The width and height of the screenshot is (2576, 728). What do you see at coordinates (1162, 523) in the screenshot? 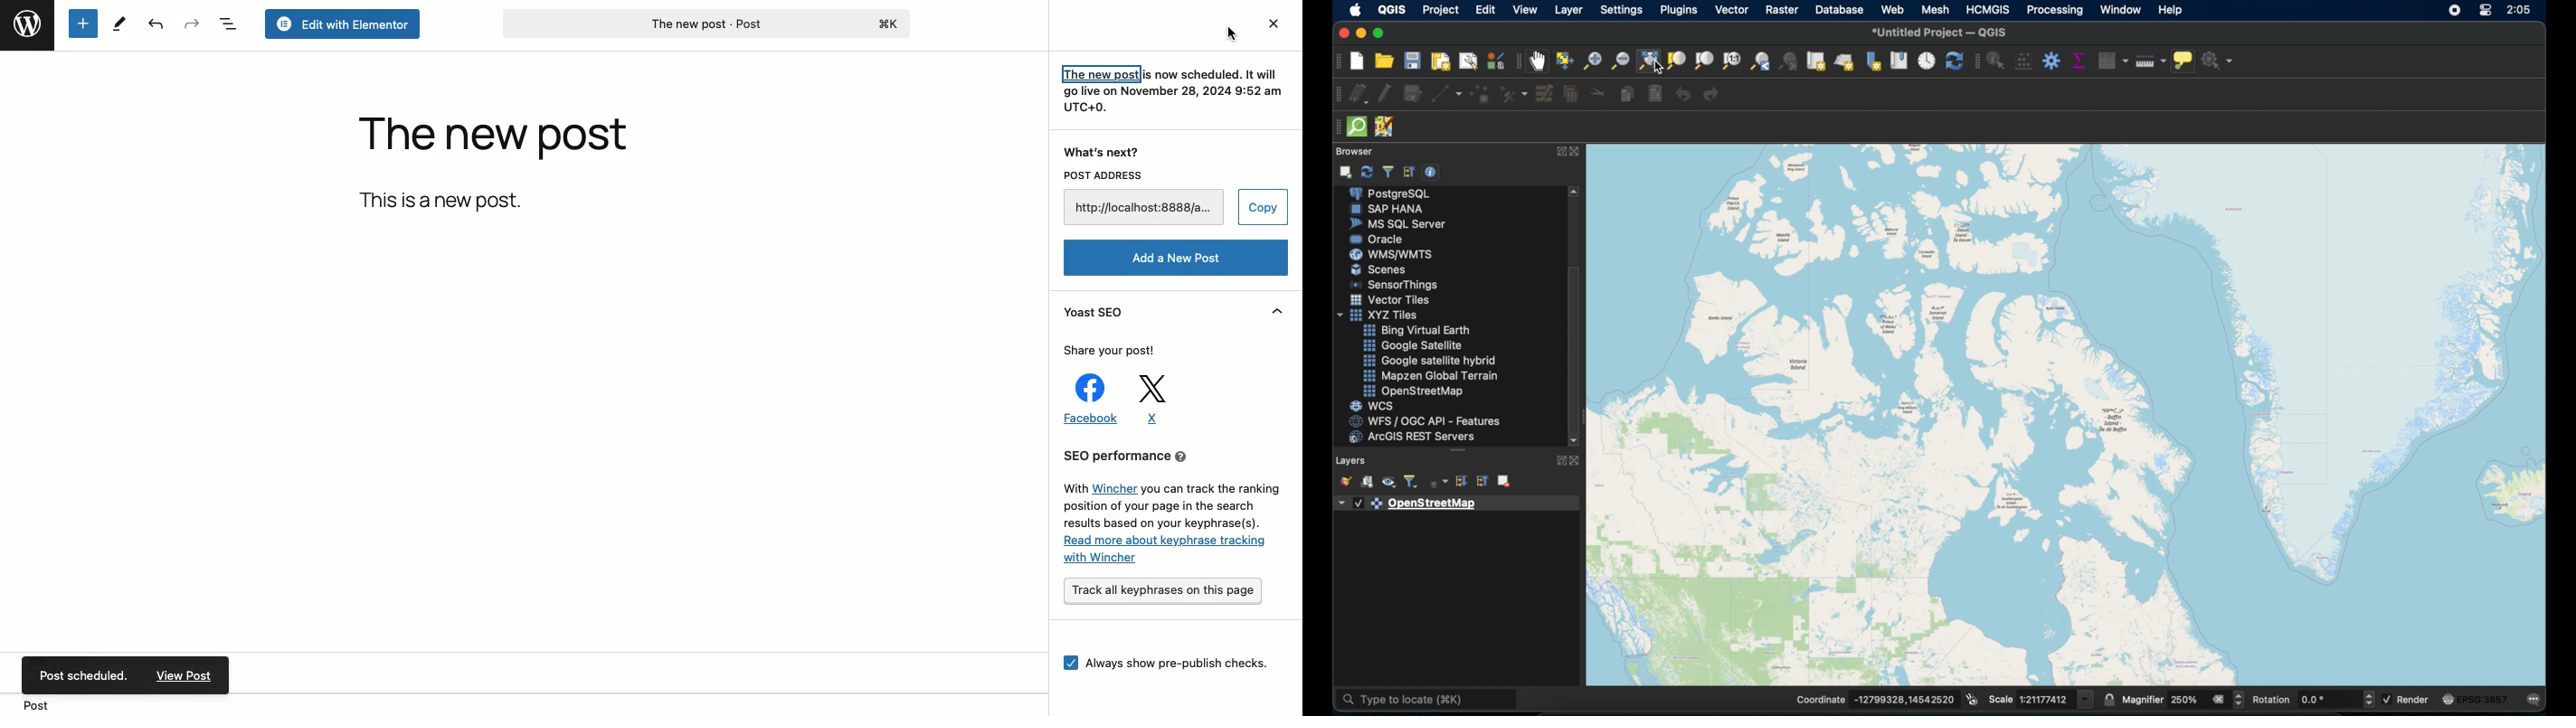
I see `results based on your keyphrase(s).` at bounding box center [1162, 523].